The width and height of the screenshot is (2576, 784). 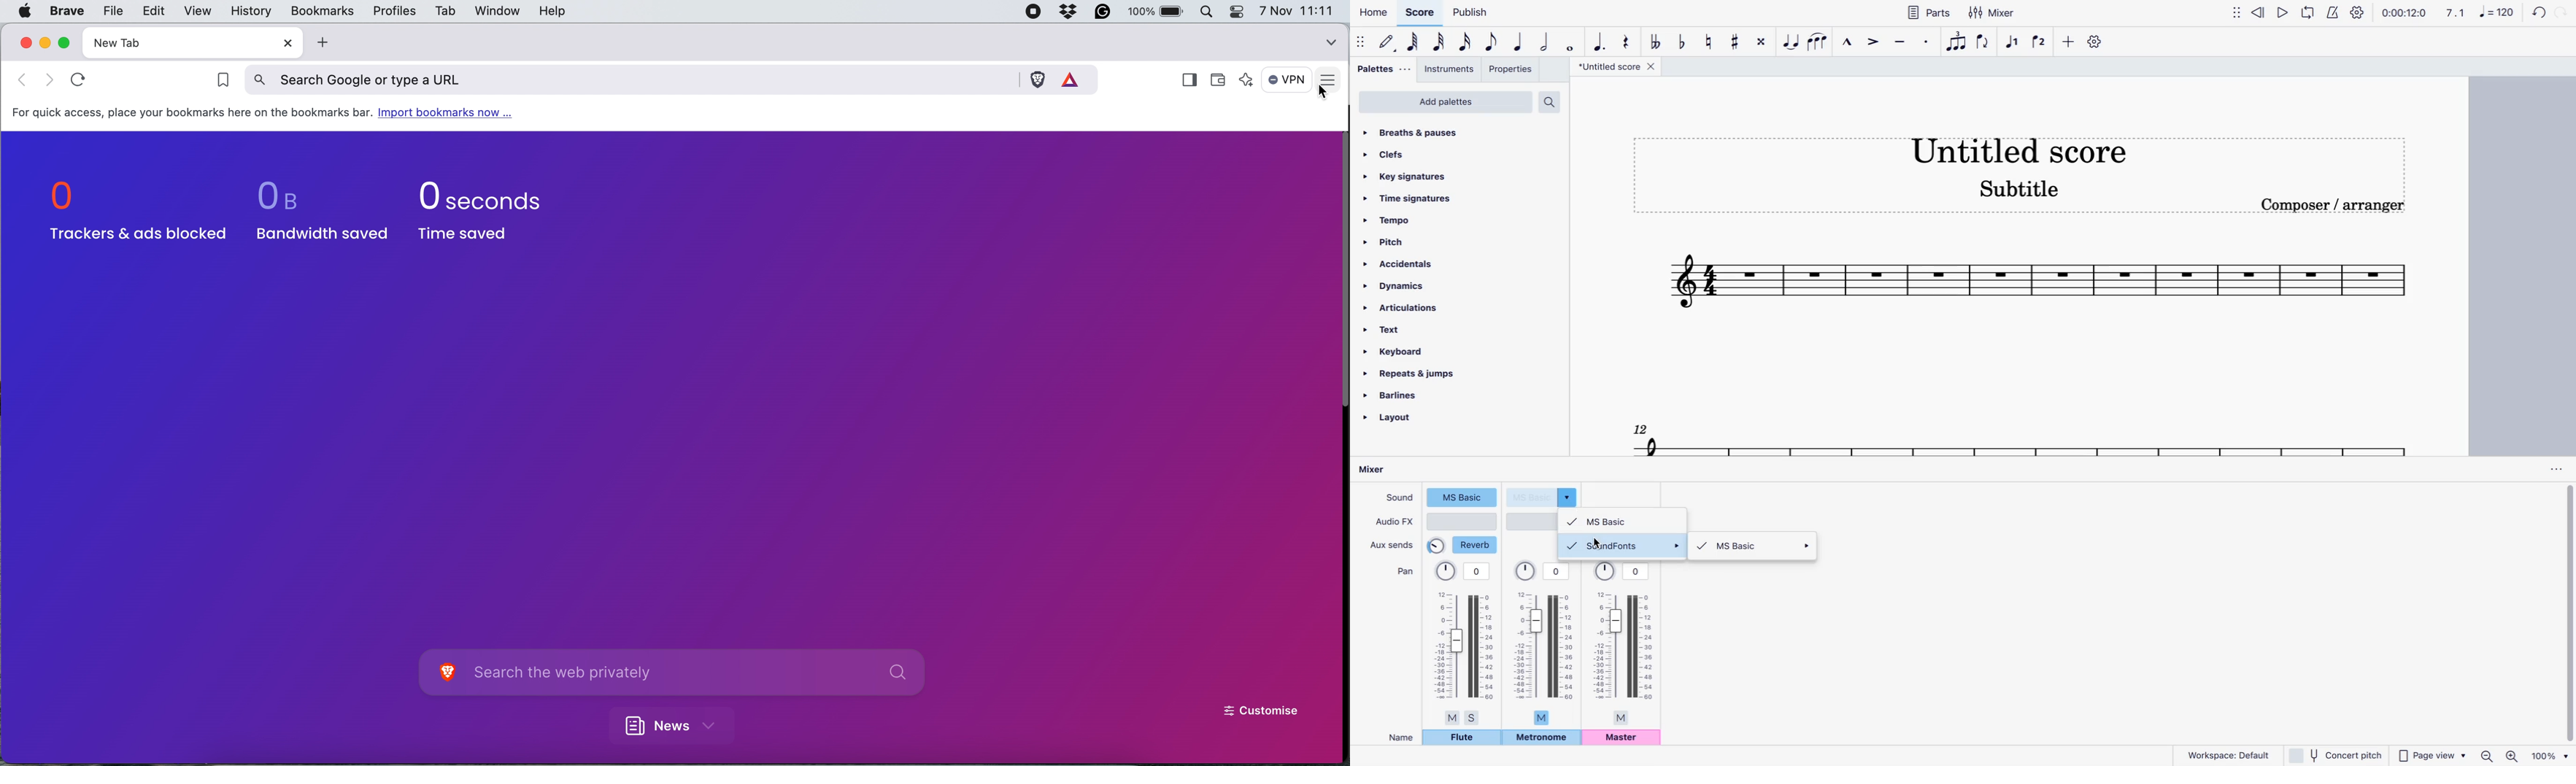 What do you see at coordinates (1492, 42) in the screenshot?
I see `eight note` at bounding box center [1492, 42].